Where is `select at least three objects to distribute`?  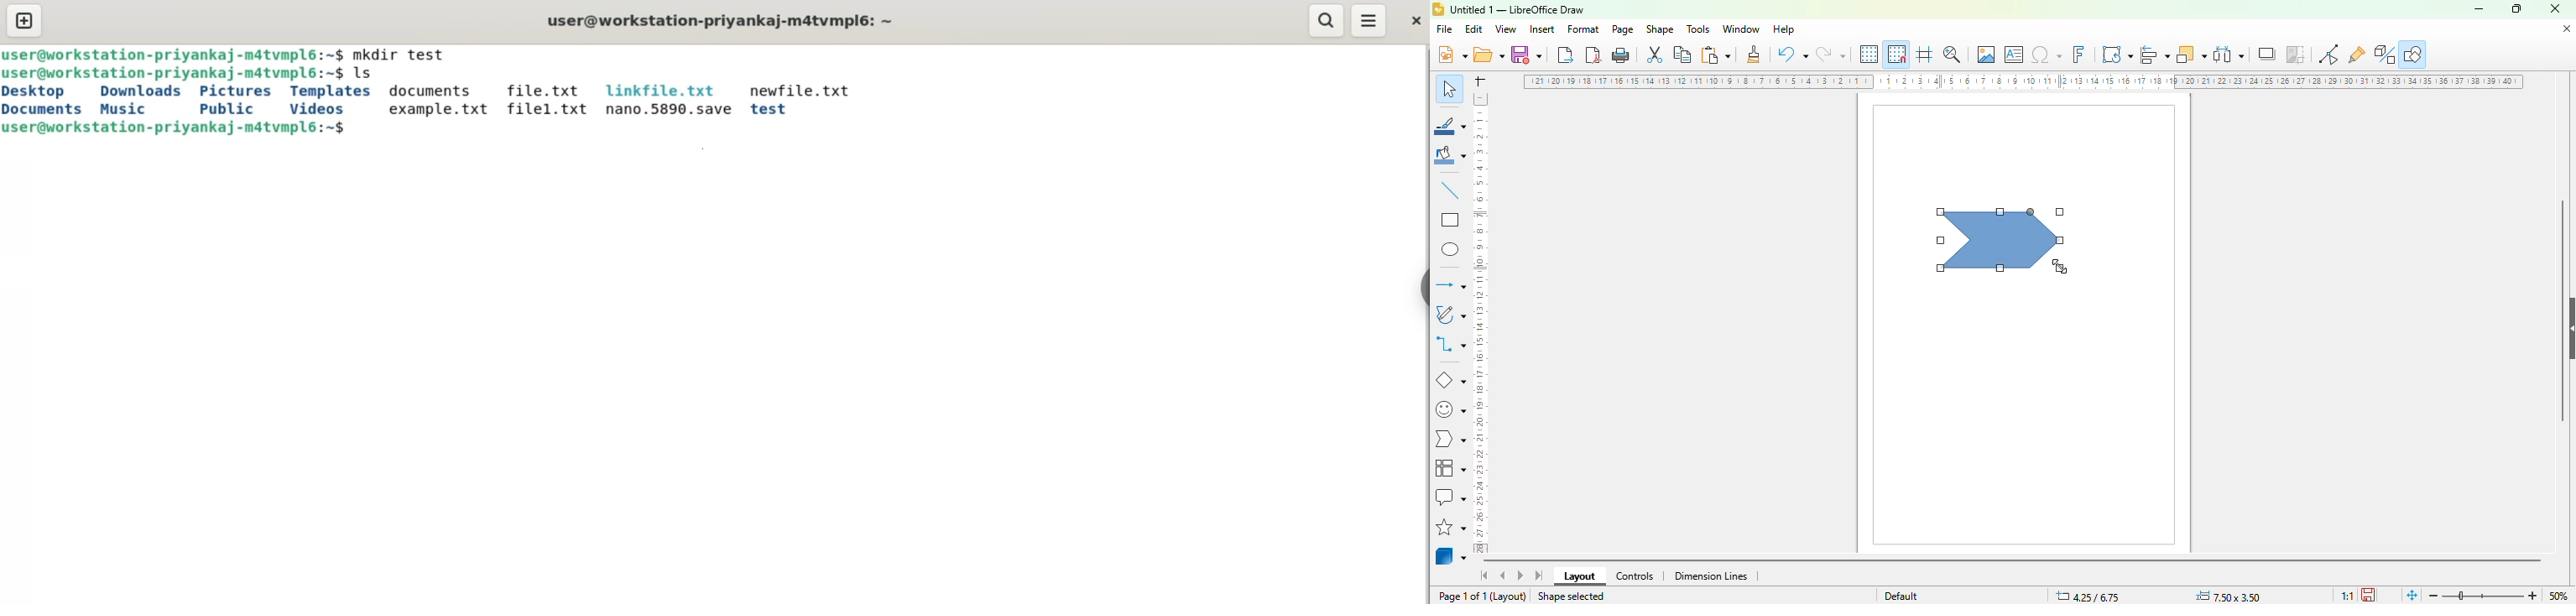 select at least three objects to distribute is located at coordinates (2229, 54).